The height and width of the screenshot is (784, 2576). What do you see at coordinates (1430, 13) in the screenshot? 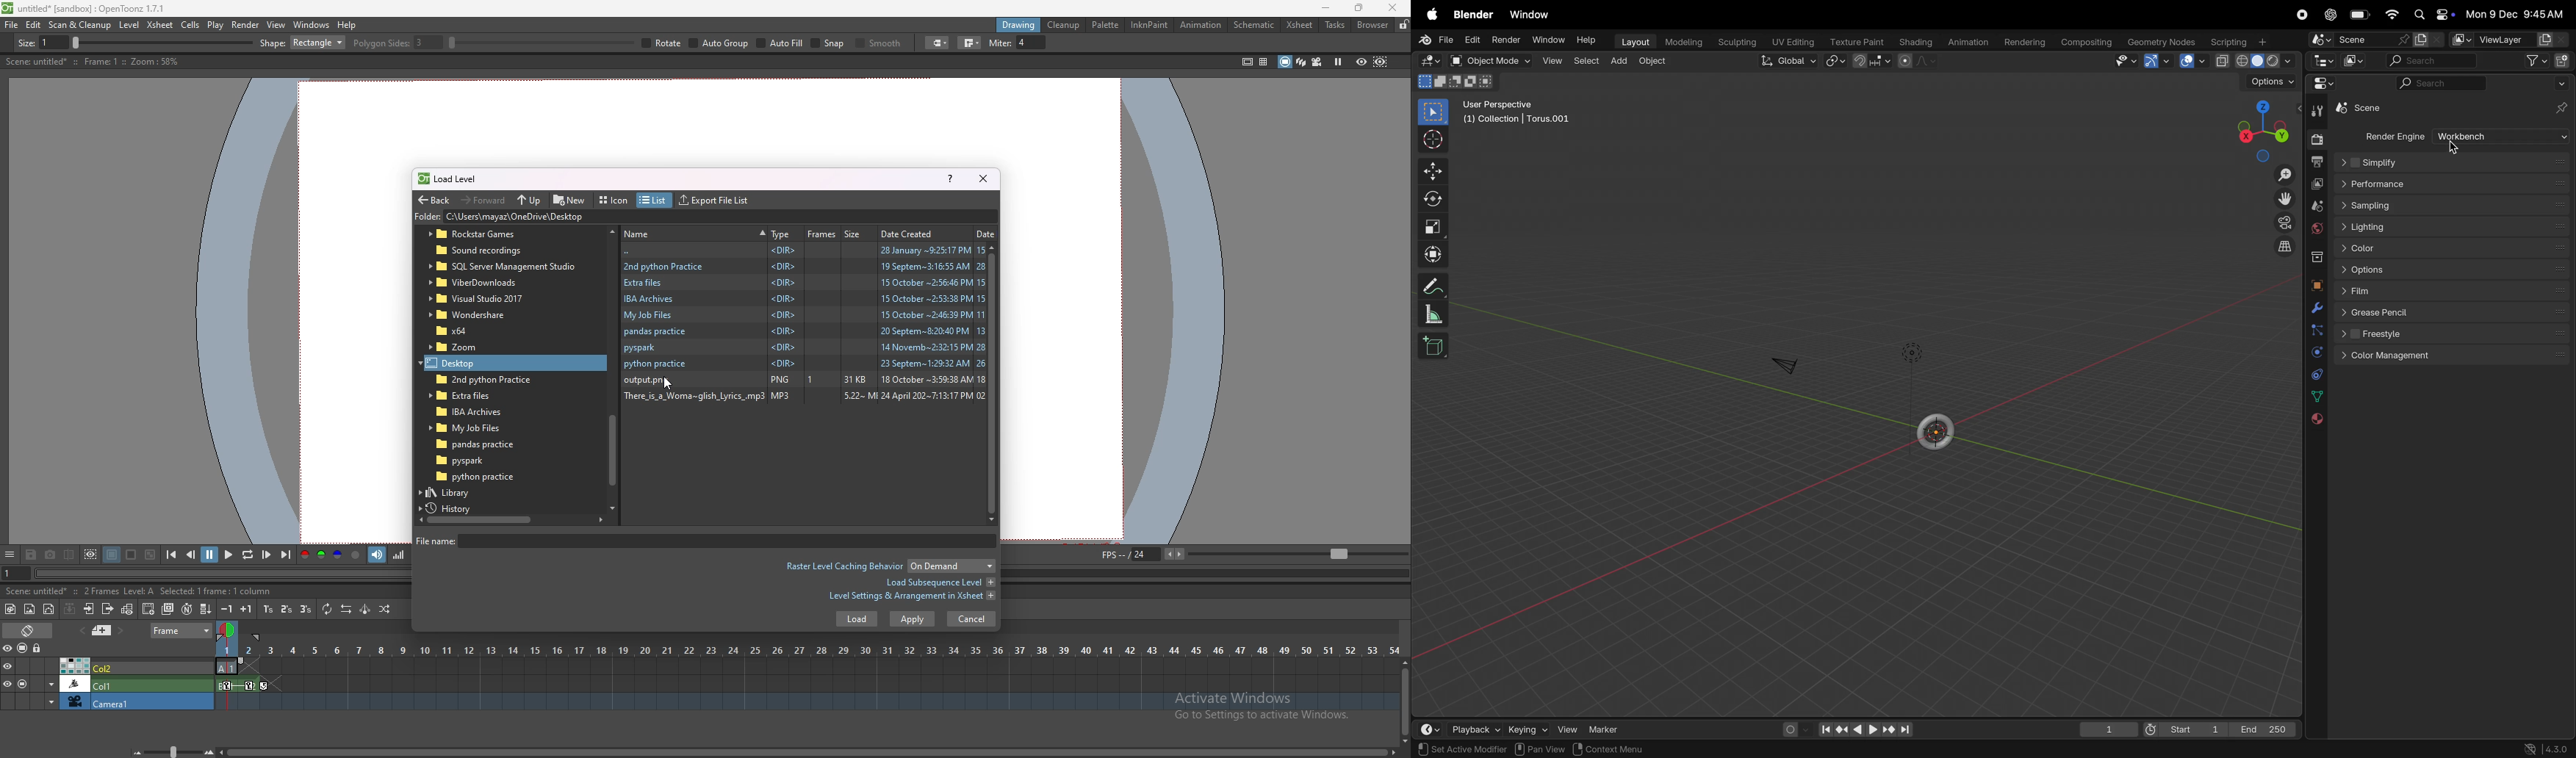
I see `apple menu` at bounding box center [1430, 13].